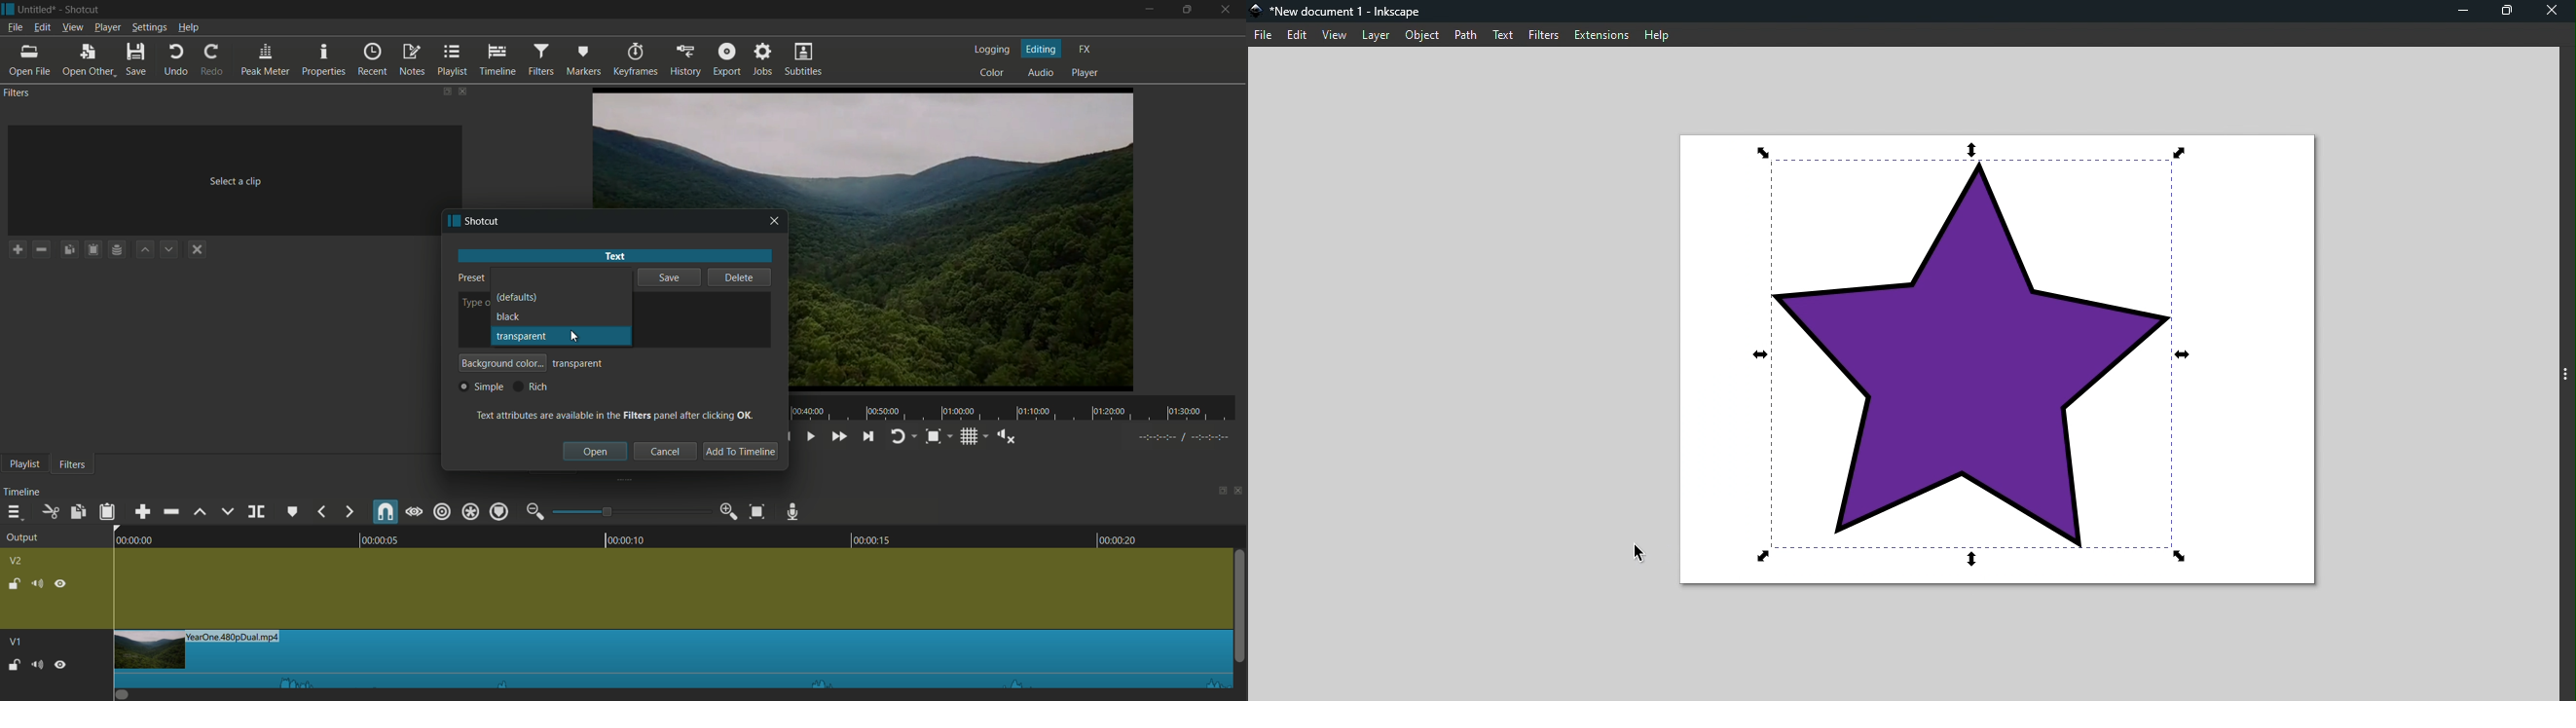 The image size is (2576, 728). Describe the element at coordinates (17, 249) in the screenshot. I see `add a filter` at that location.